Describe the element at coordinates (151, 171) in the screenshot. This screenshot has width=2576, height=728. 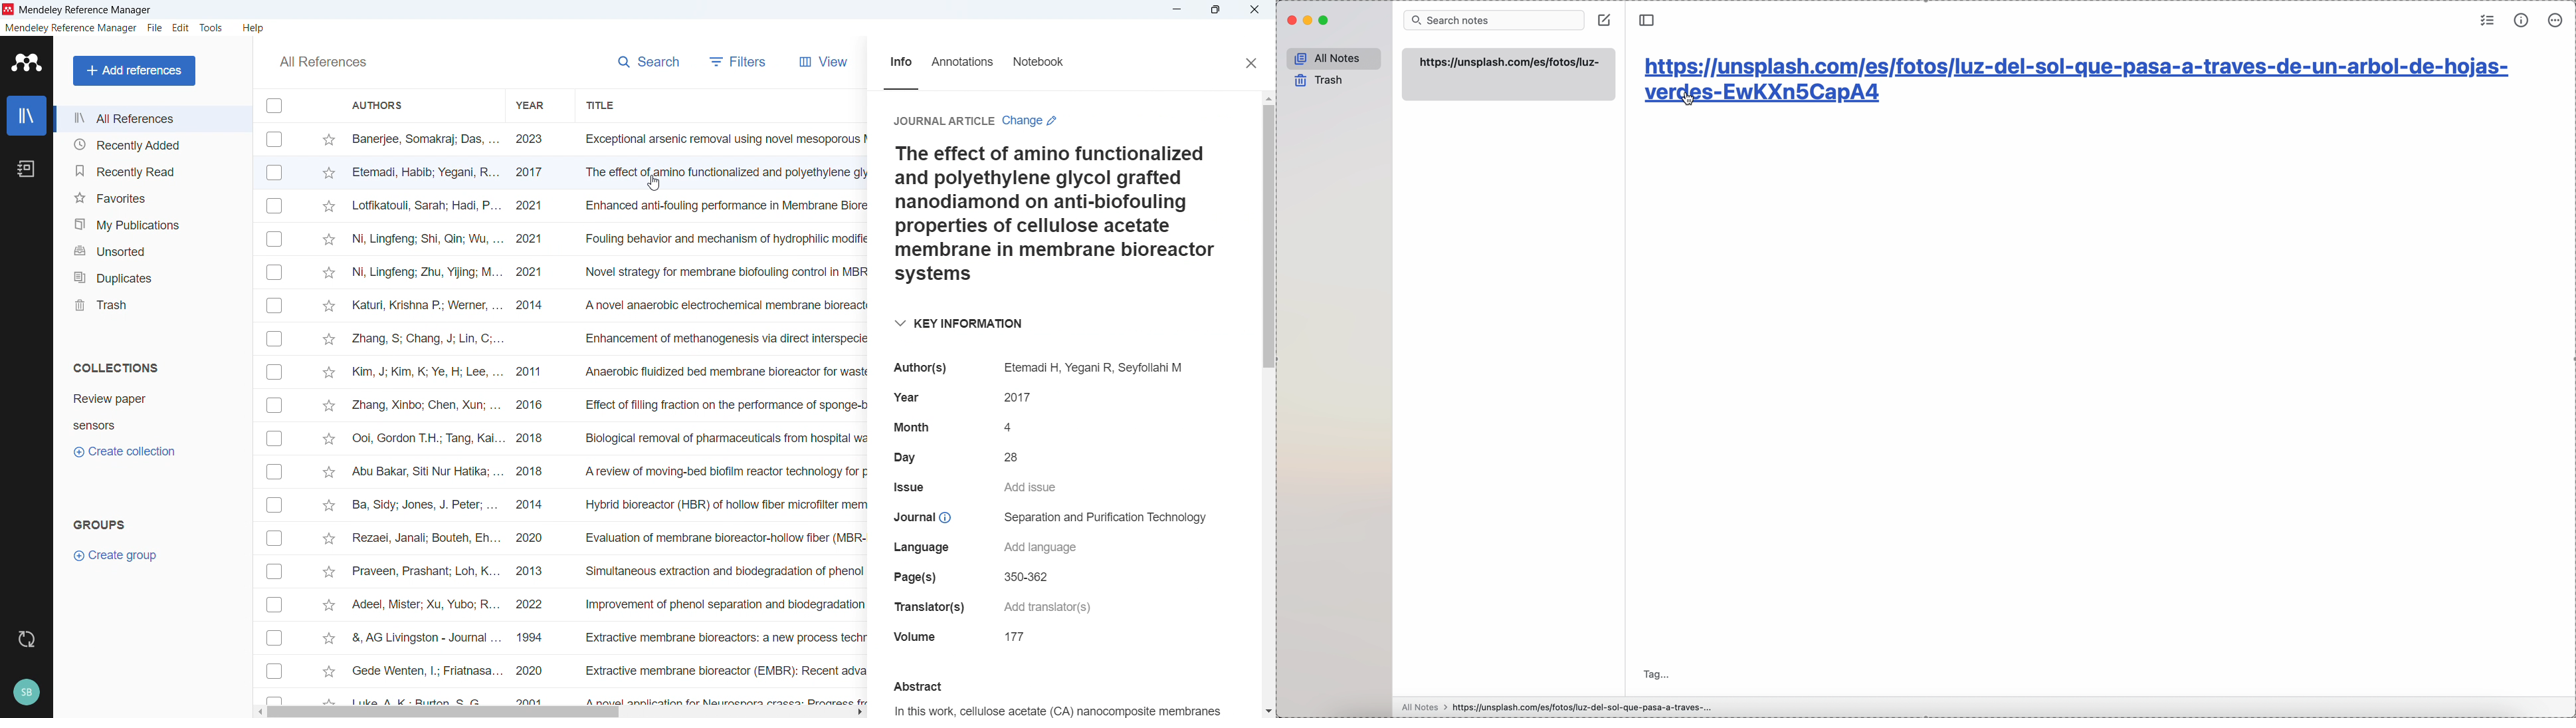
I see `Recently read ` at that location.